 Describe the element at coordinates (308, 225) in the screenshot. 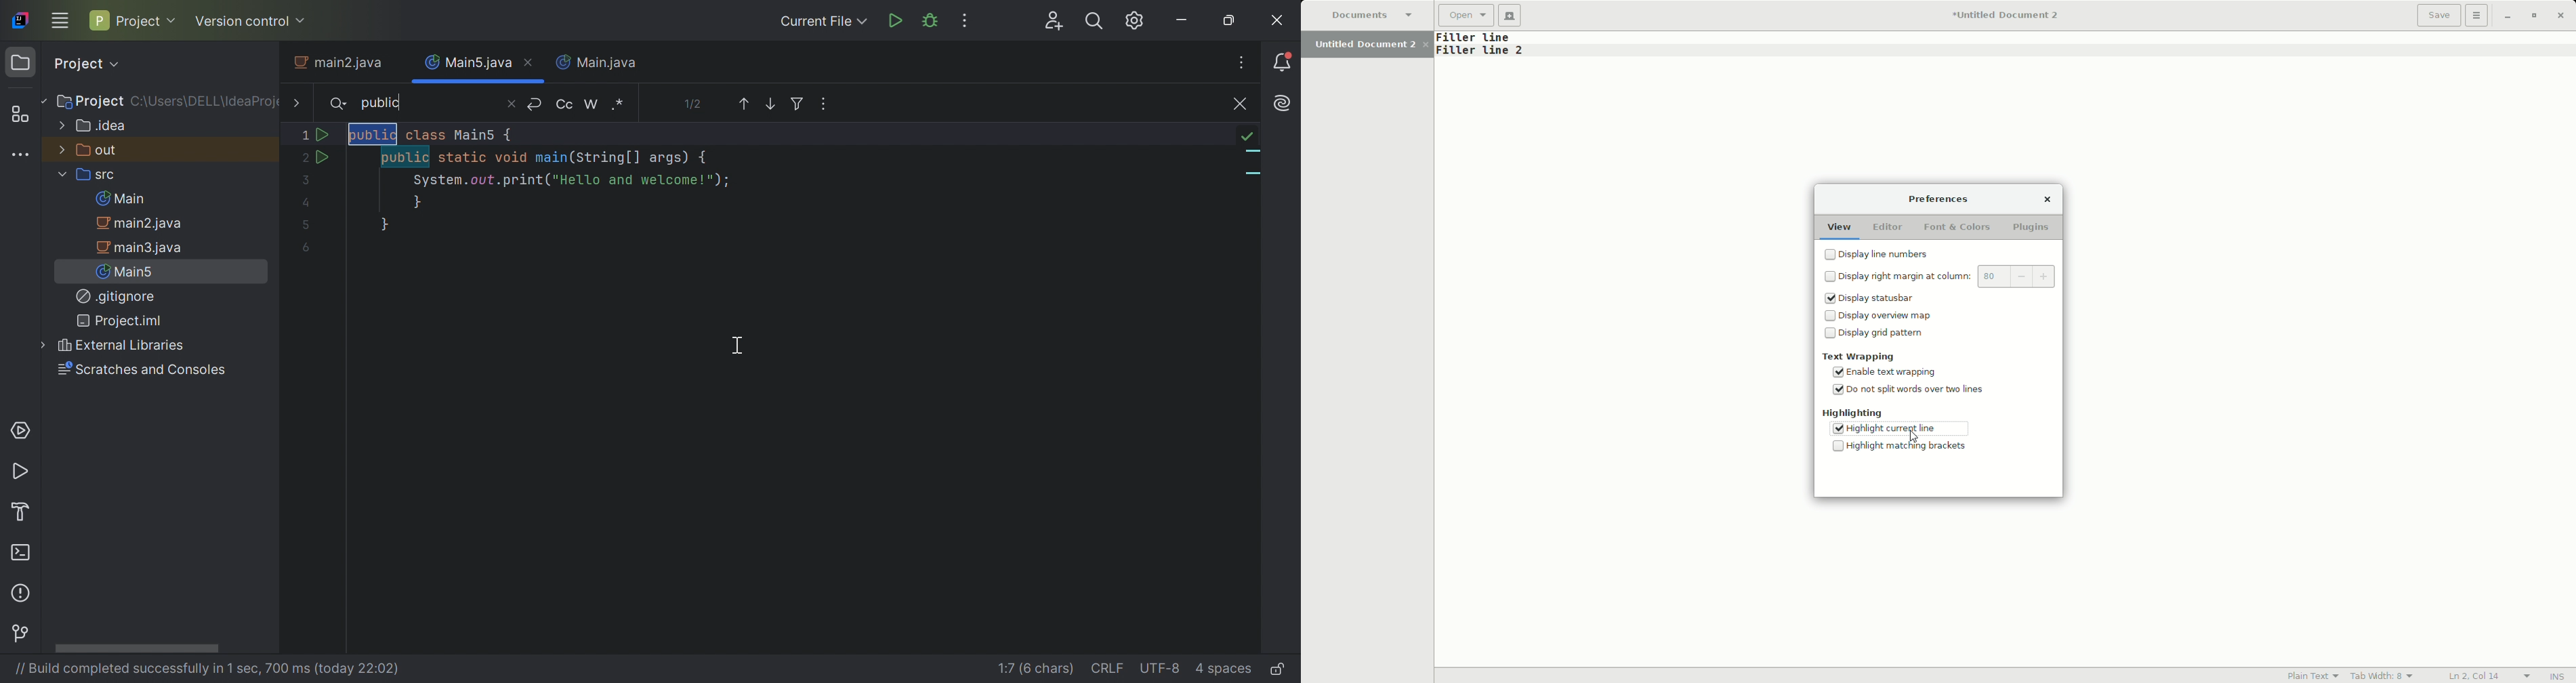

I see `5` at that location.